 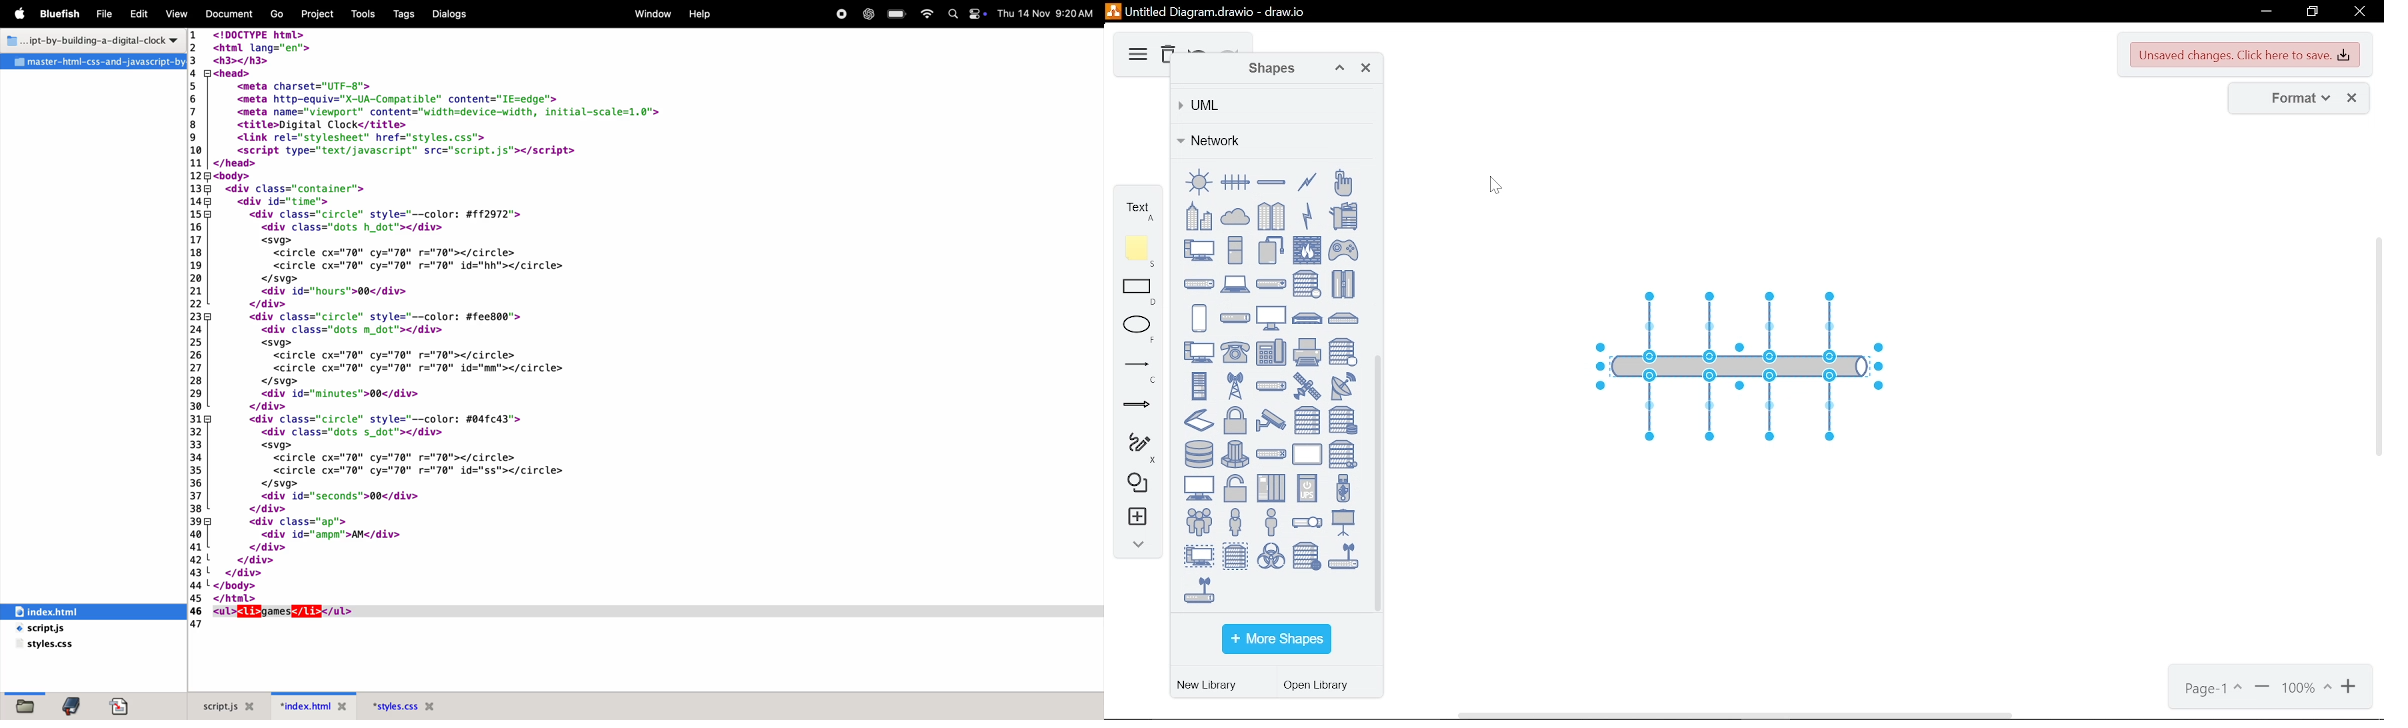 I want to click on rectangle, so click(x=1140, y=293).